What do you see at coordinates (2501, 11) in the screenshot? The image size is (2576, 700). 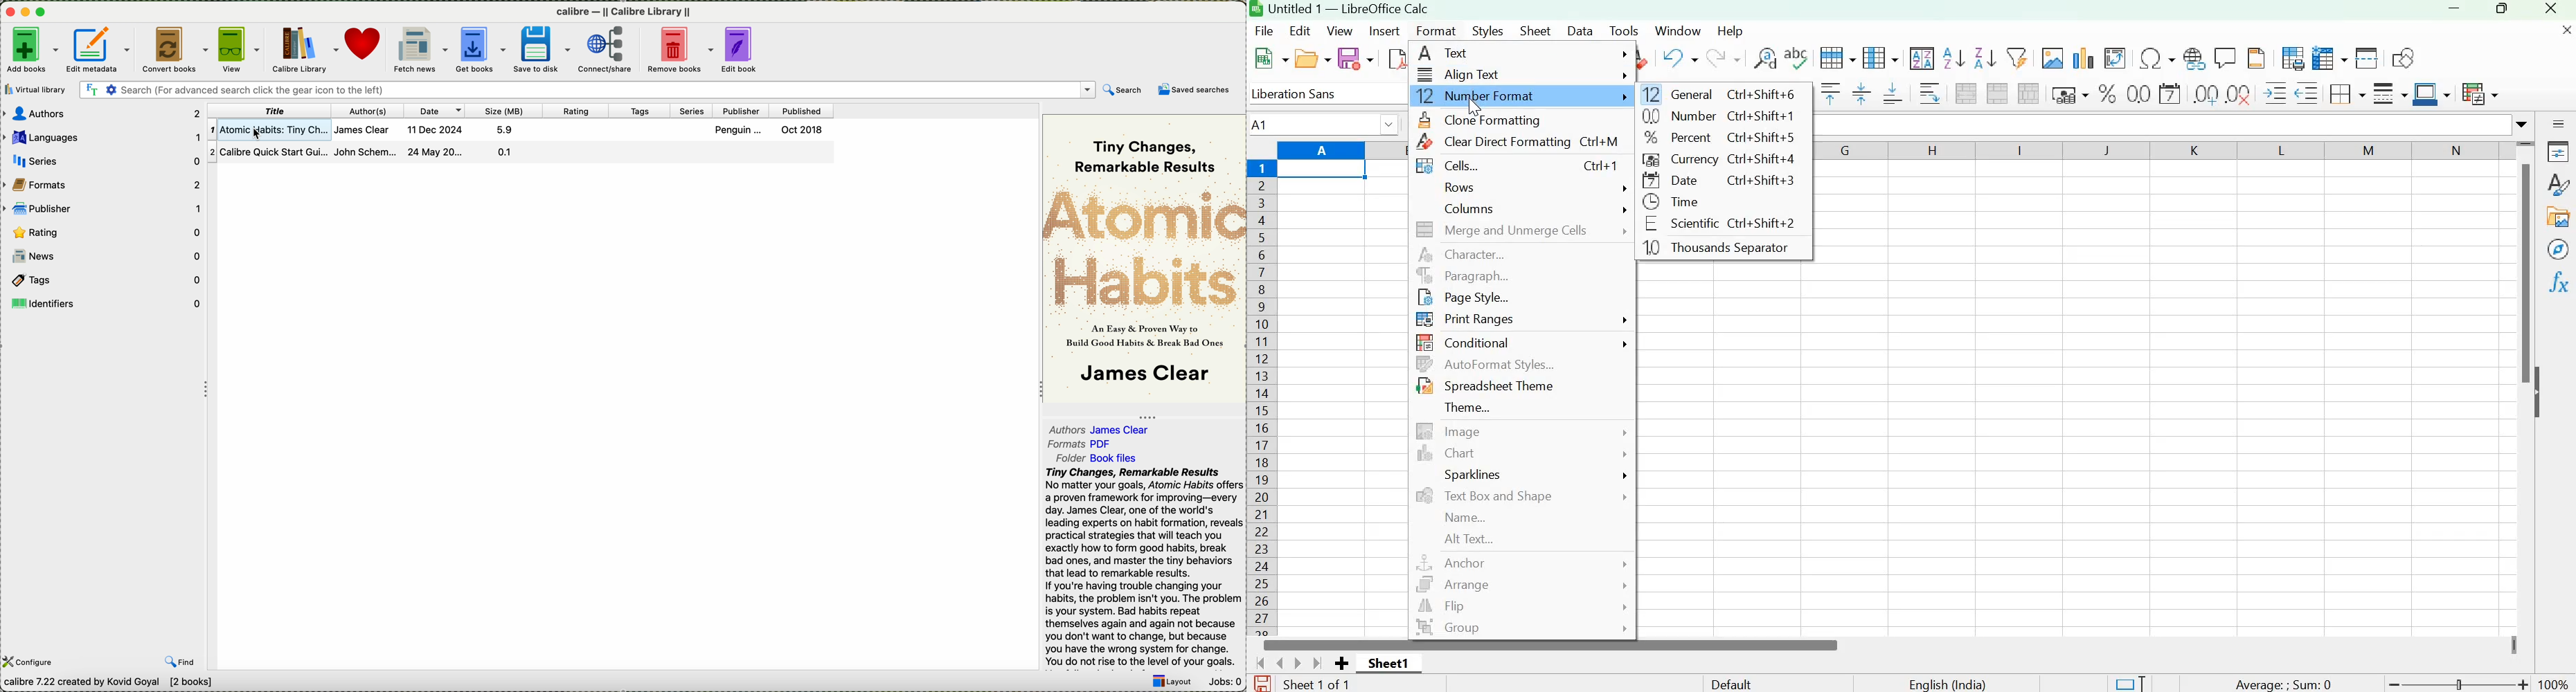 I see `Maximize` at bounding box center [2501, 11].